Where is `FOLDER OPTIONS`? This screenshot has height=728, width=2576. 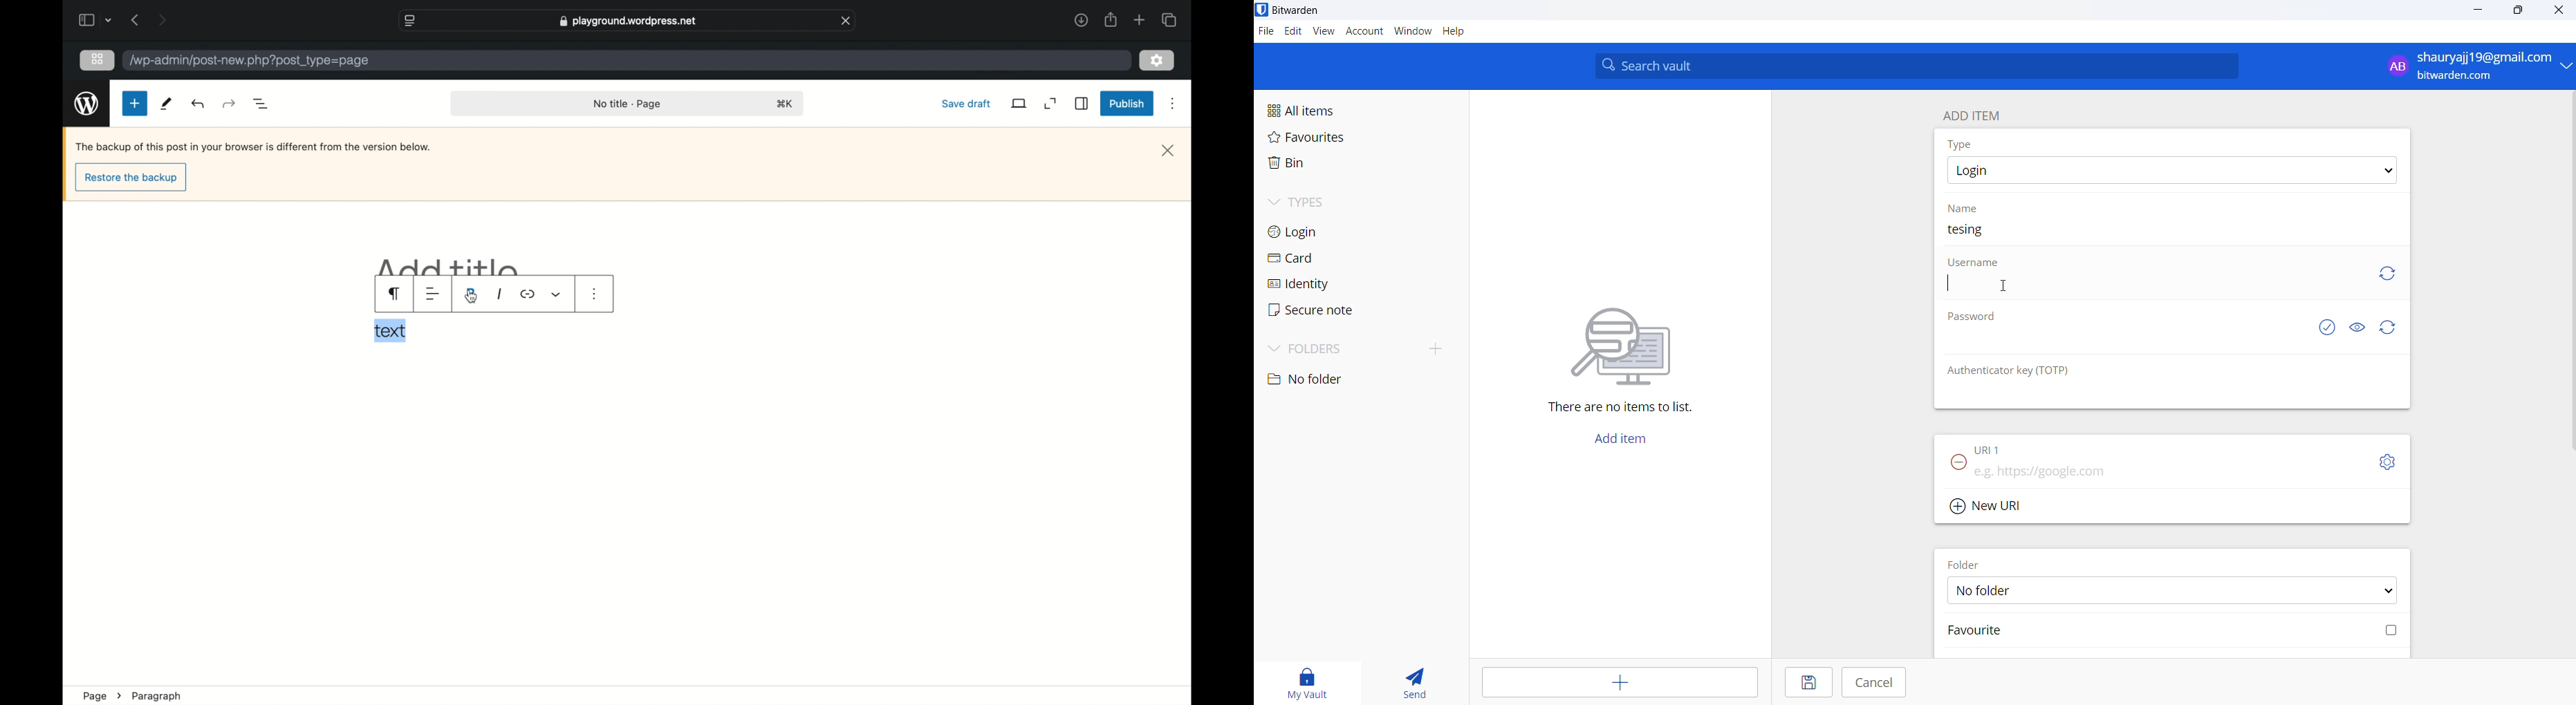 FOLDER OPTIONS is located at coordinates (2178, 590).